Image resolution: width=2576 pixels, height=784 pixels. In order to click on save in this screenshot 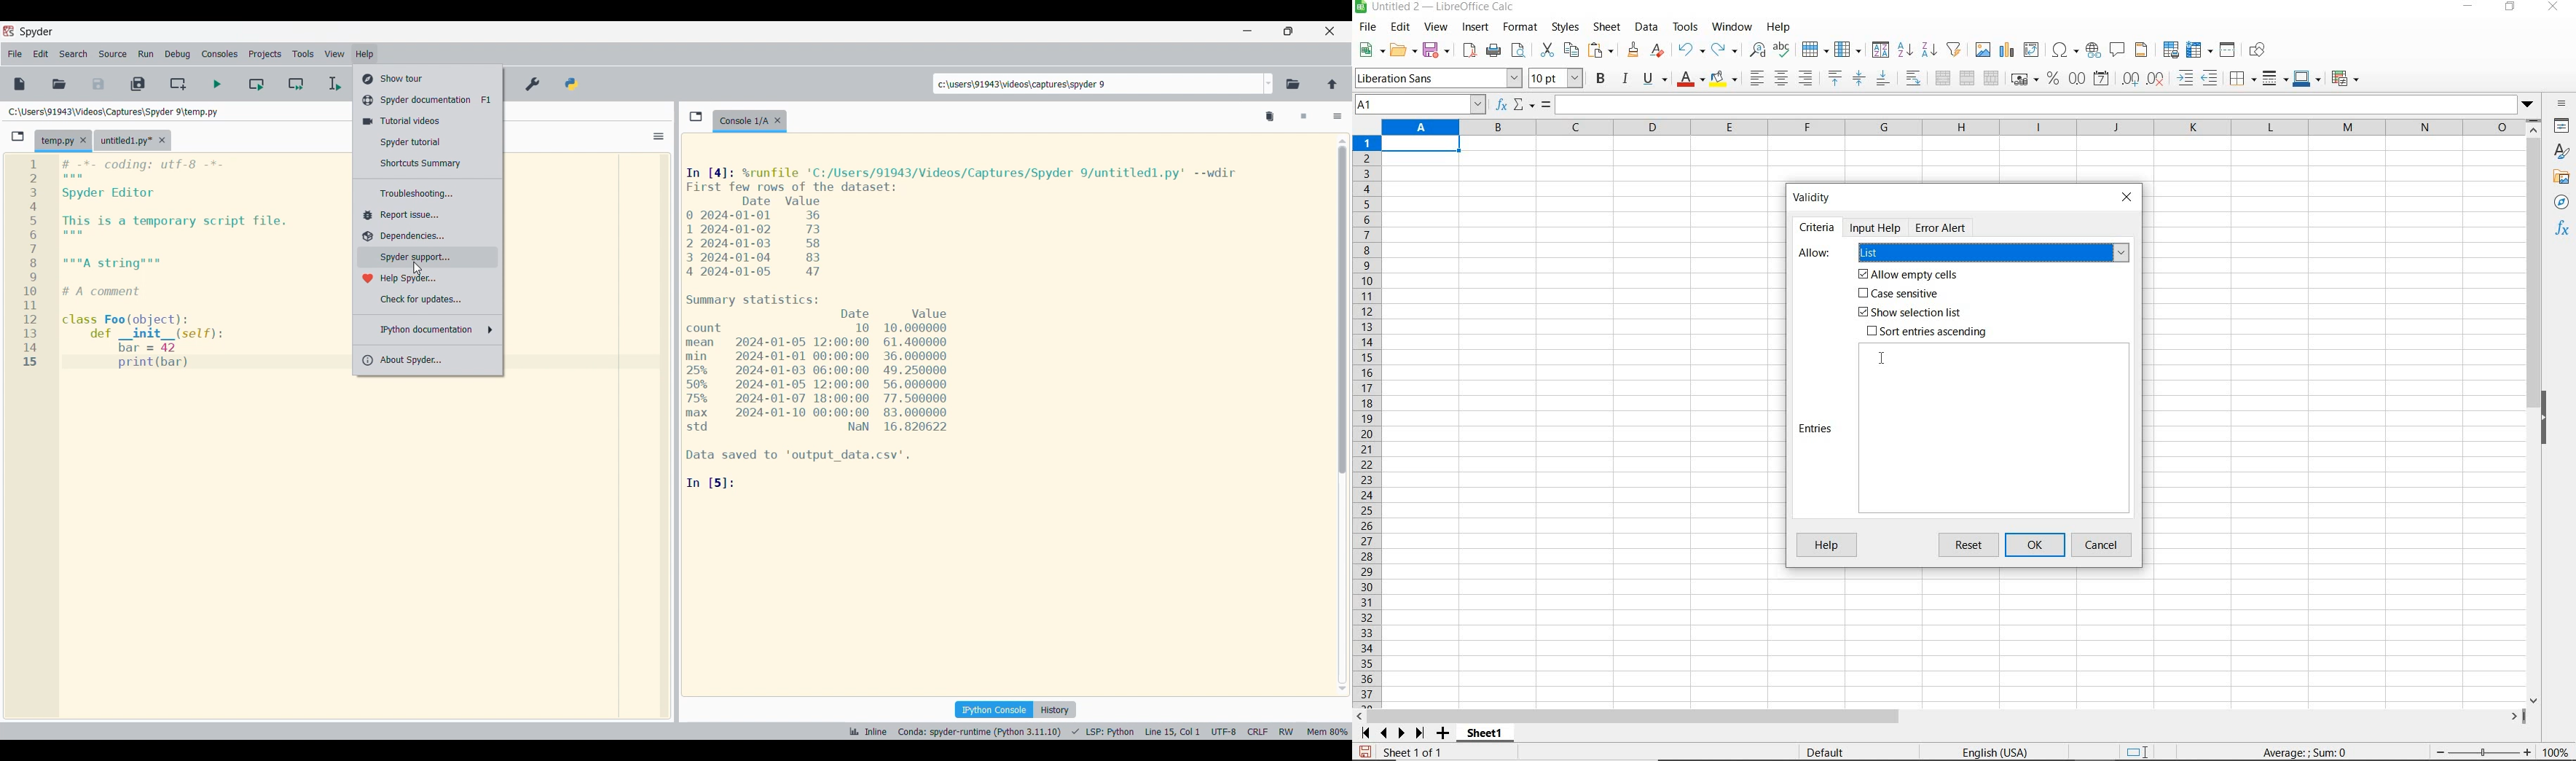, I will do `click(1365, 752)`.